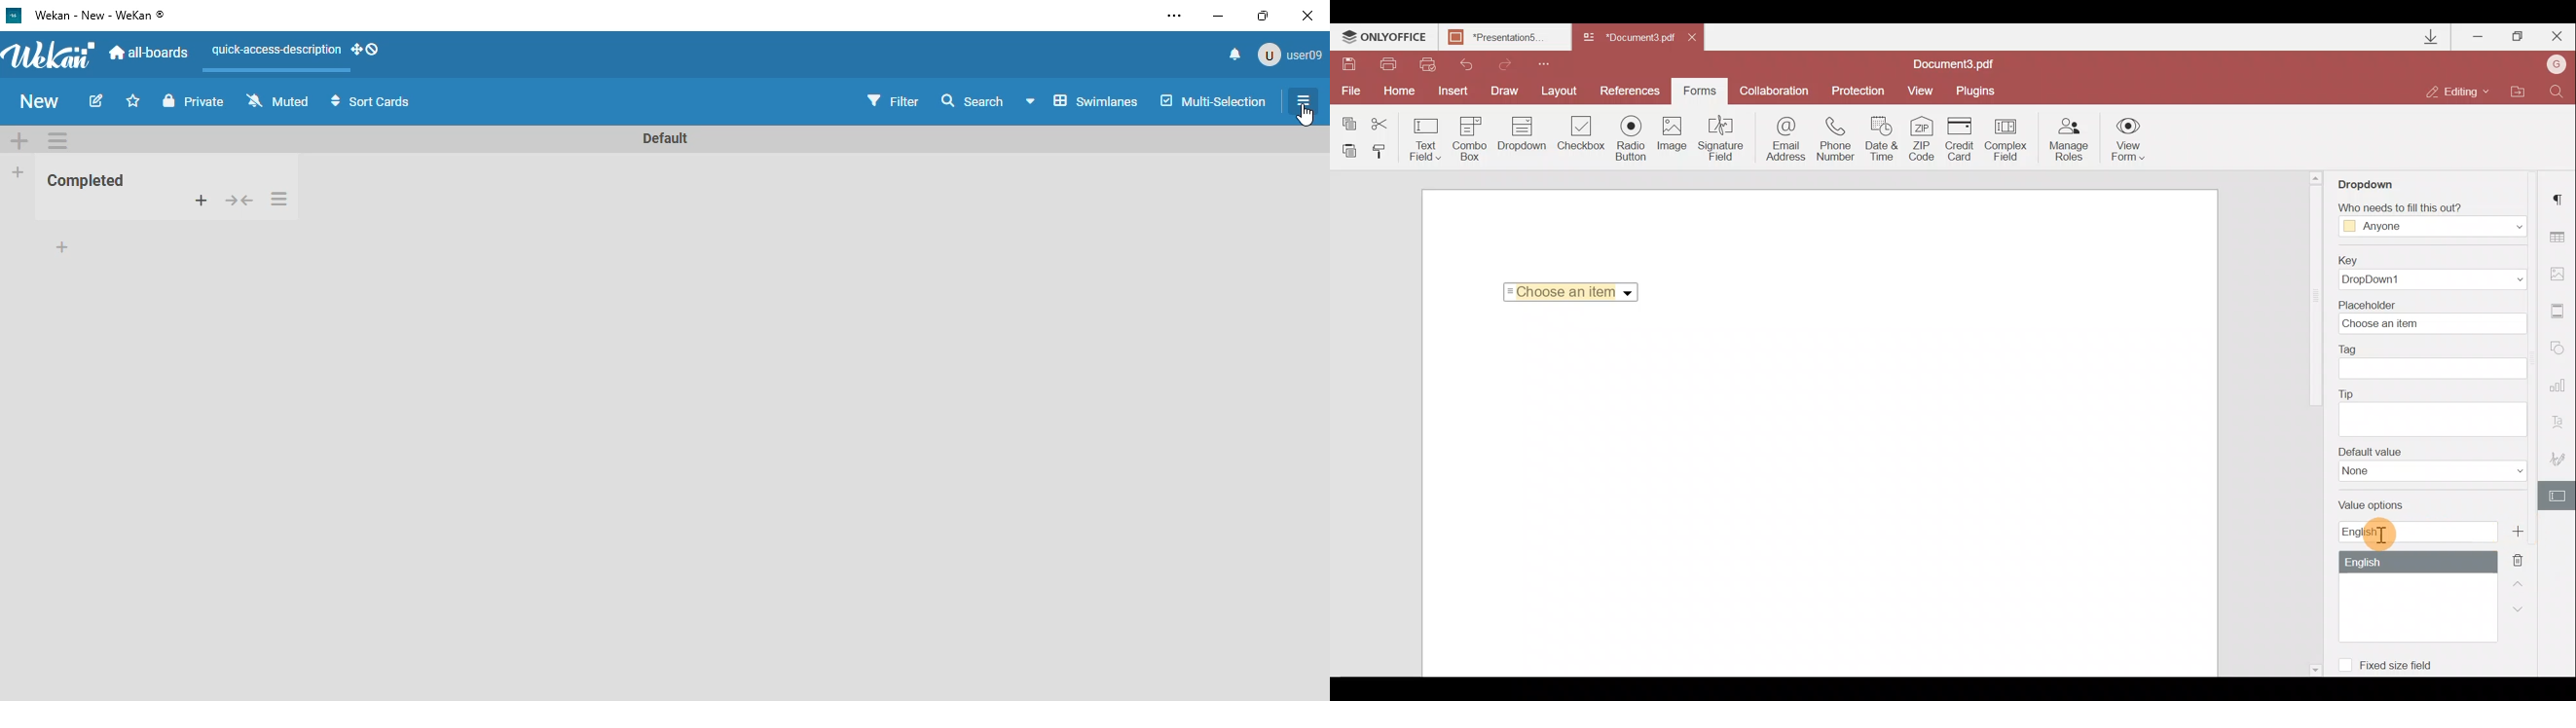 Image resolution: width=2576 pixels, height=728 pixels. What do you see at coordinates (2479, 34) in the screenshot?
I see `Minimize` at bounding box center [2479, 34].